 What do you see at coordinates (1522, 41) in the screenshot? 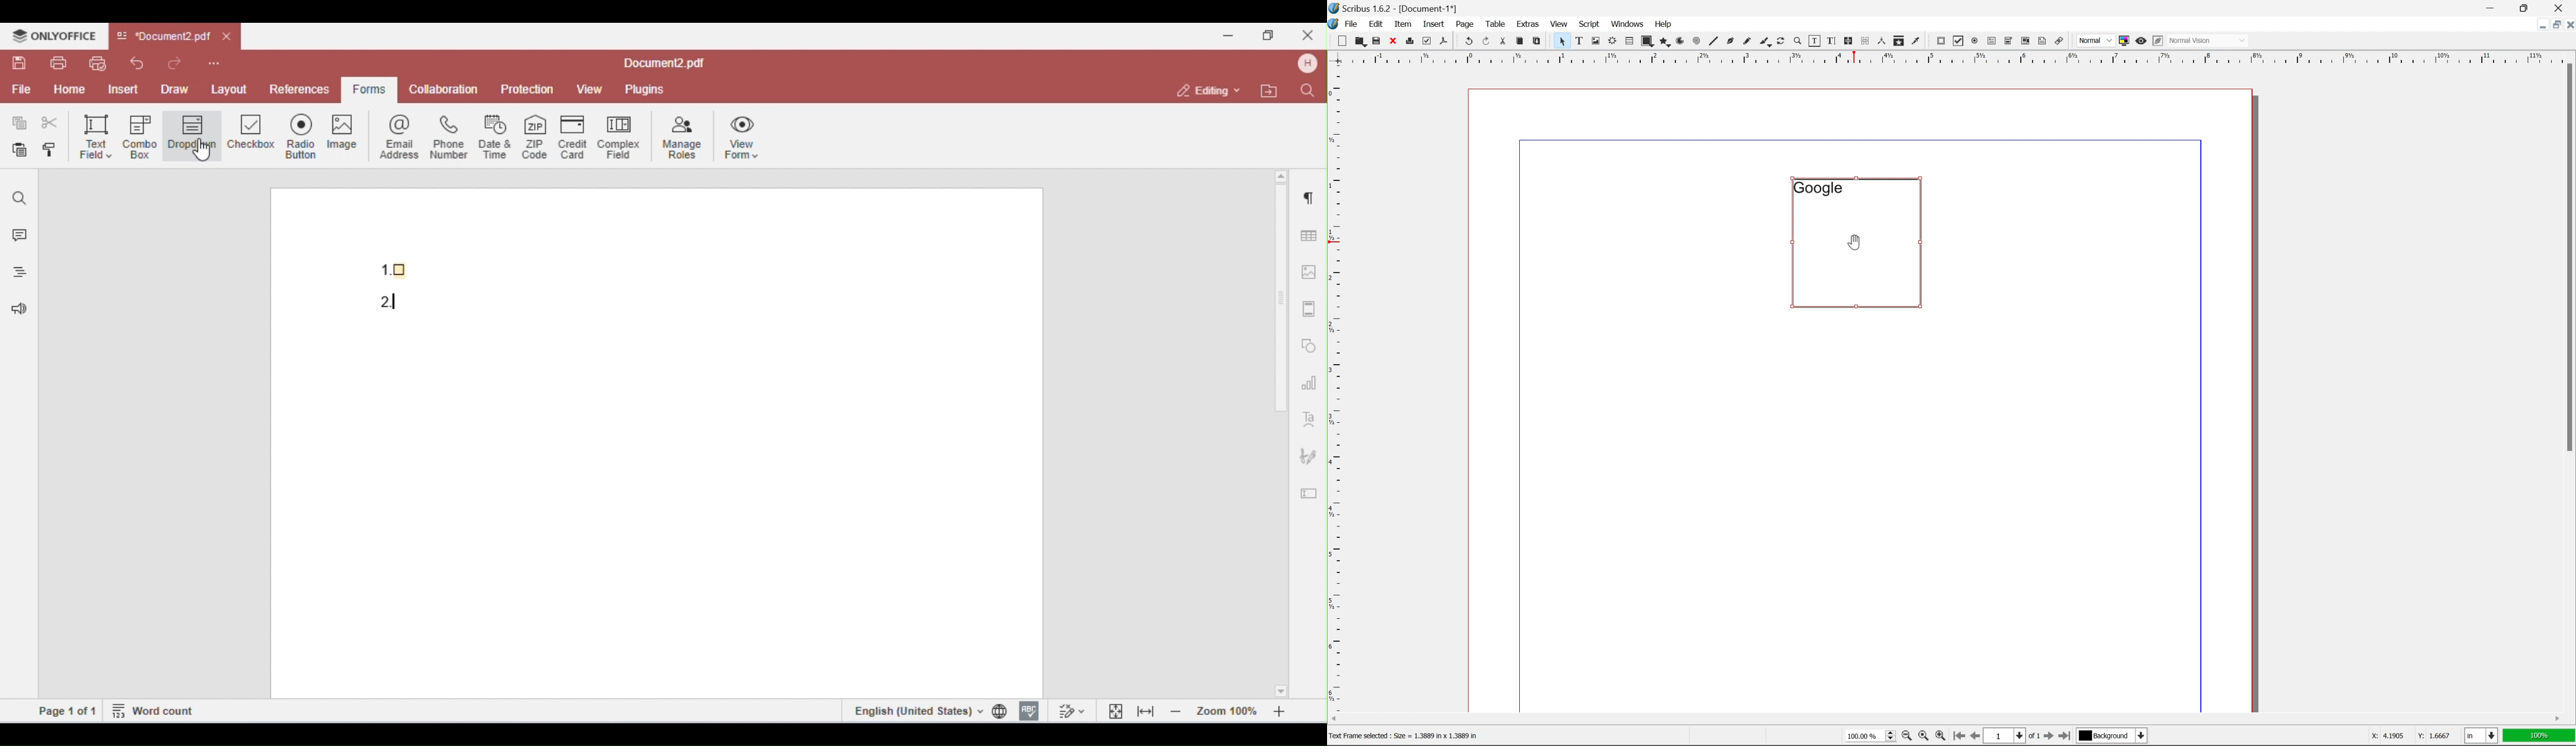
I see `copy` at bounding box center [1522, 41].